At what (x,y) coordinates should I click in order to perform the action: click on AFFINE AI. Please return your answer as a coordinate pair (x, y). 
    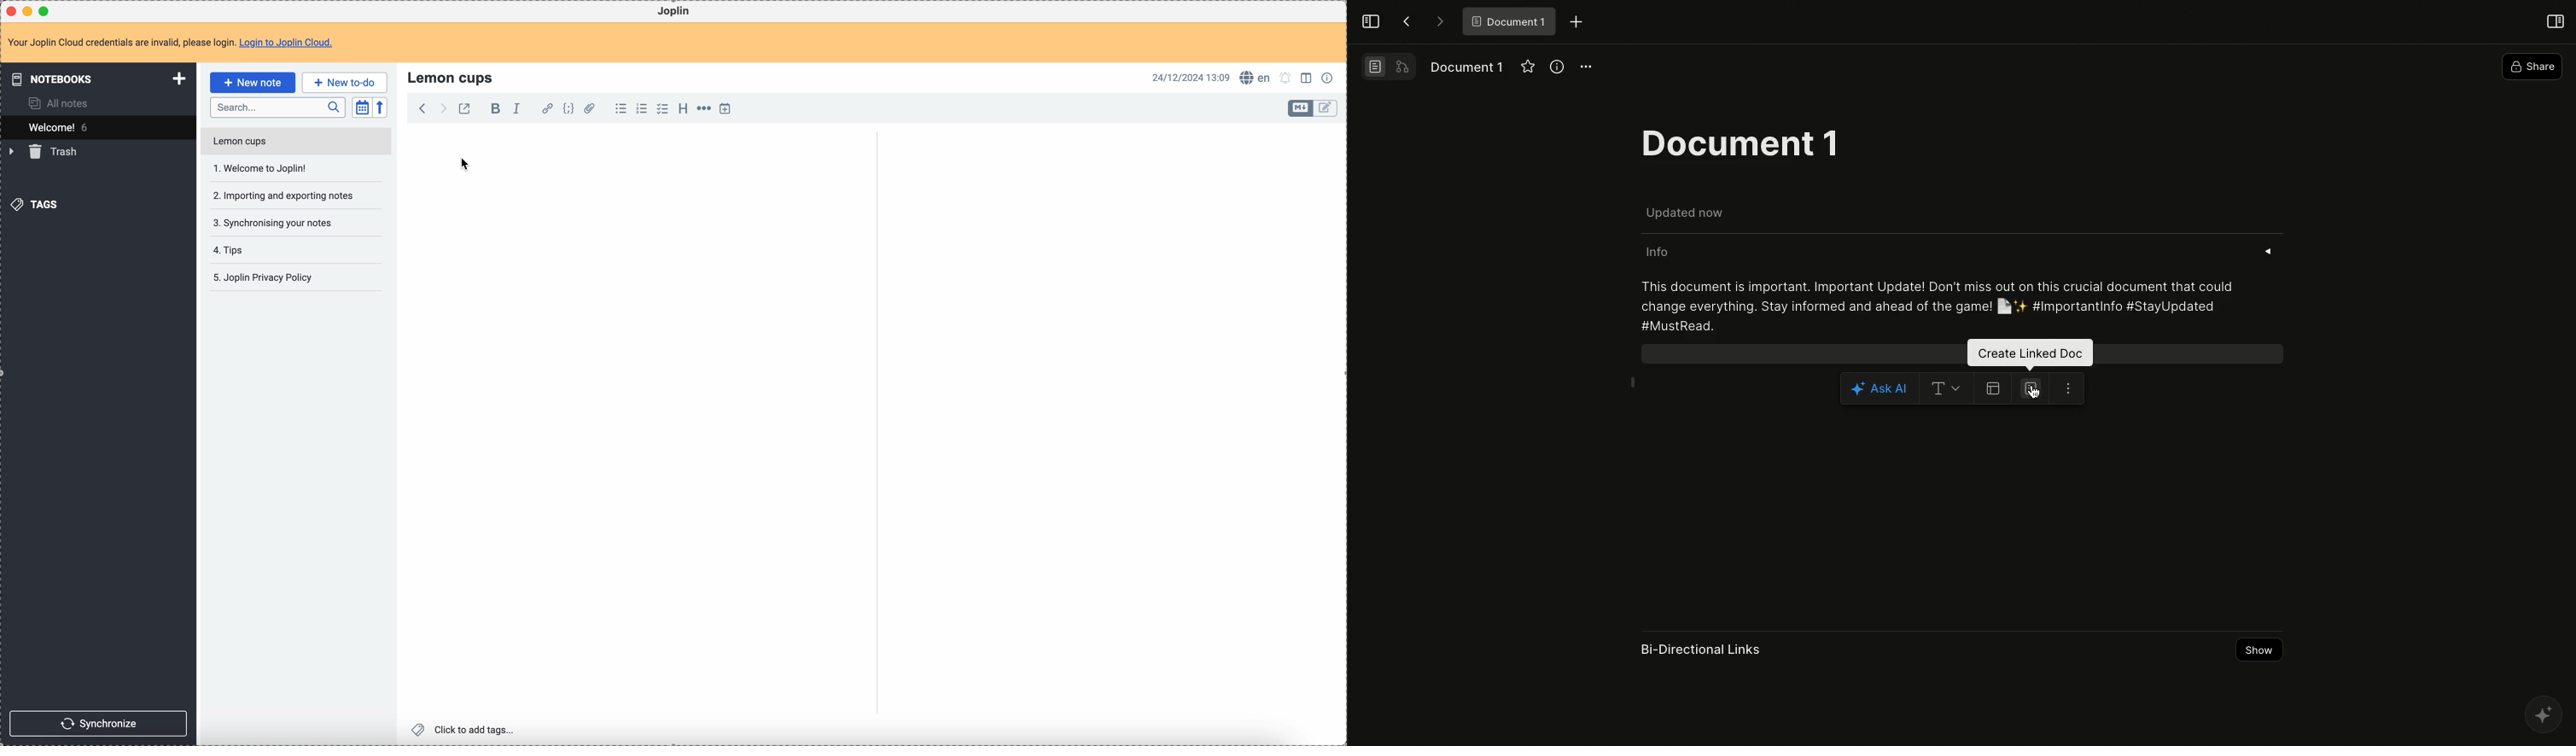
    Looking at the image, I should click on (2541, 715).